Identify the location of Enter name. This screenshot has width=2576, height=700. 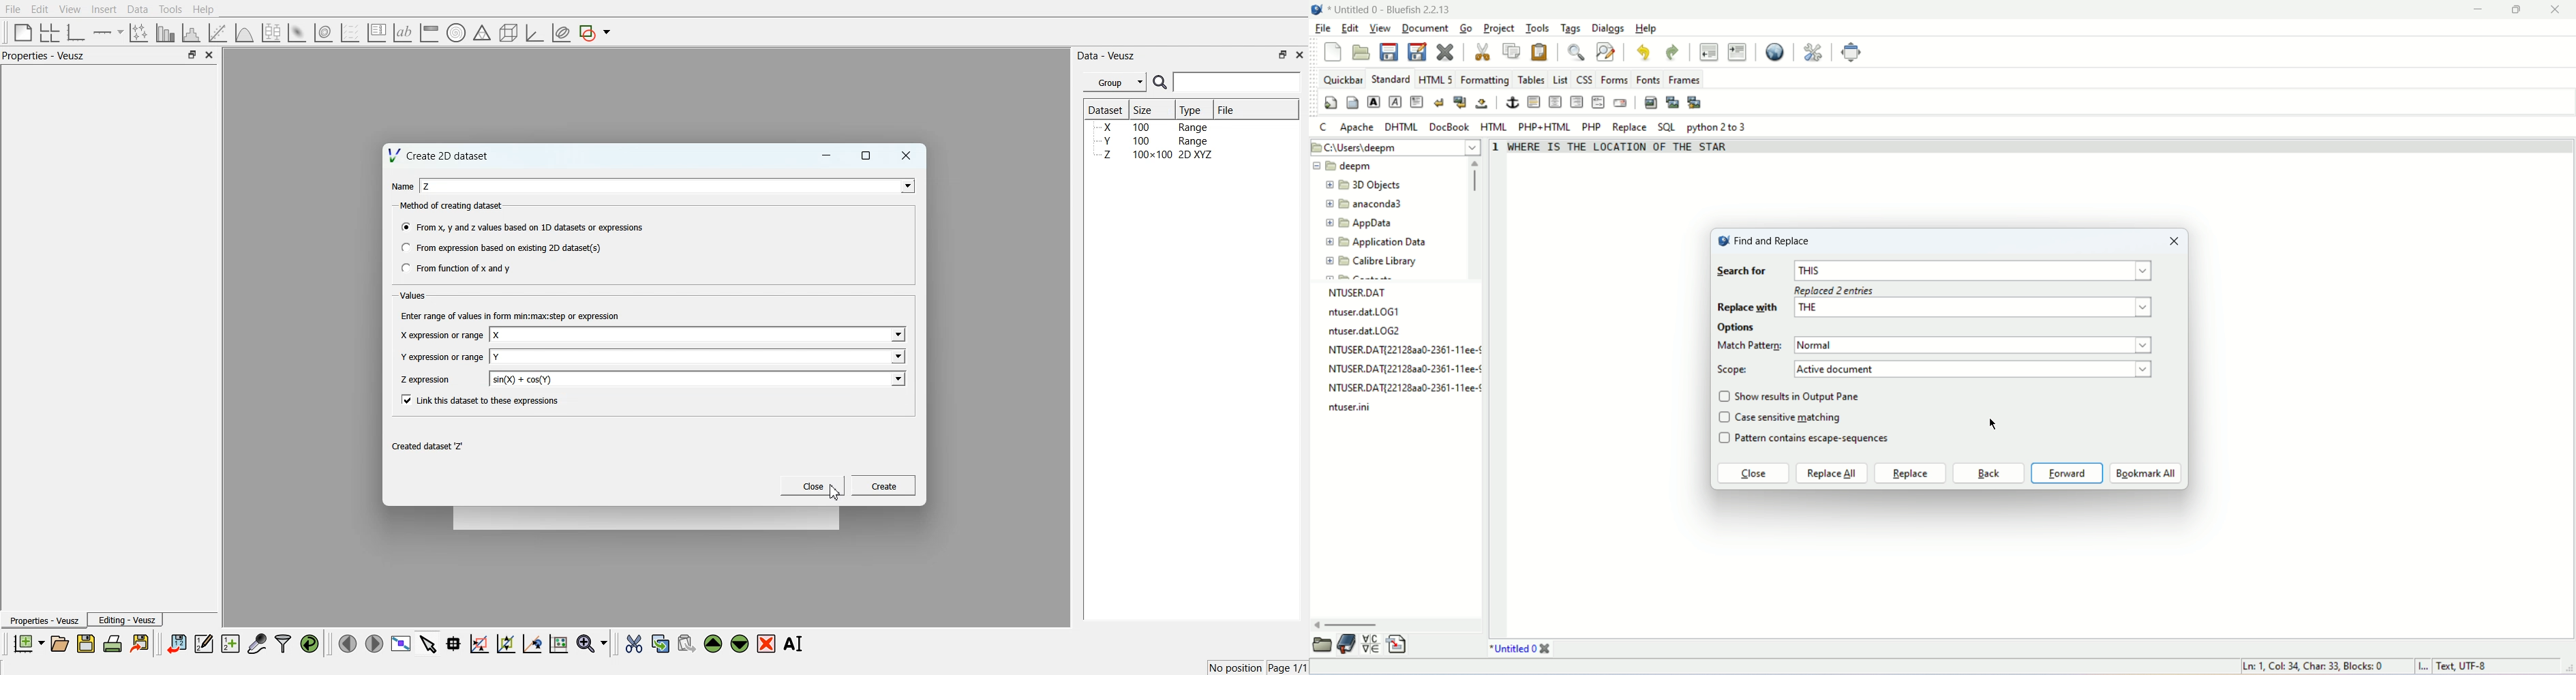
(669, 185).